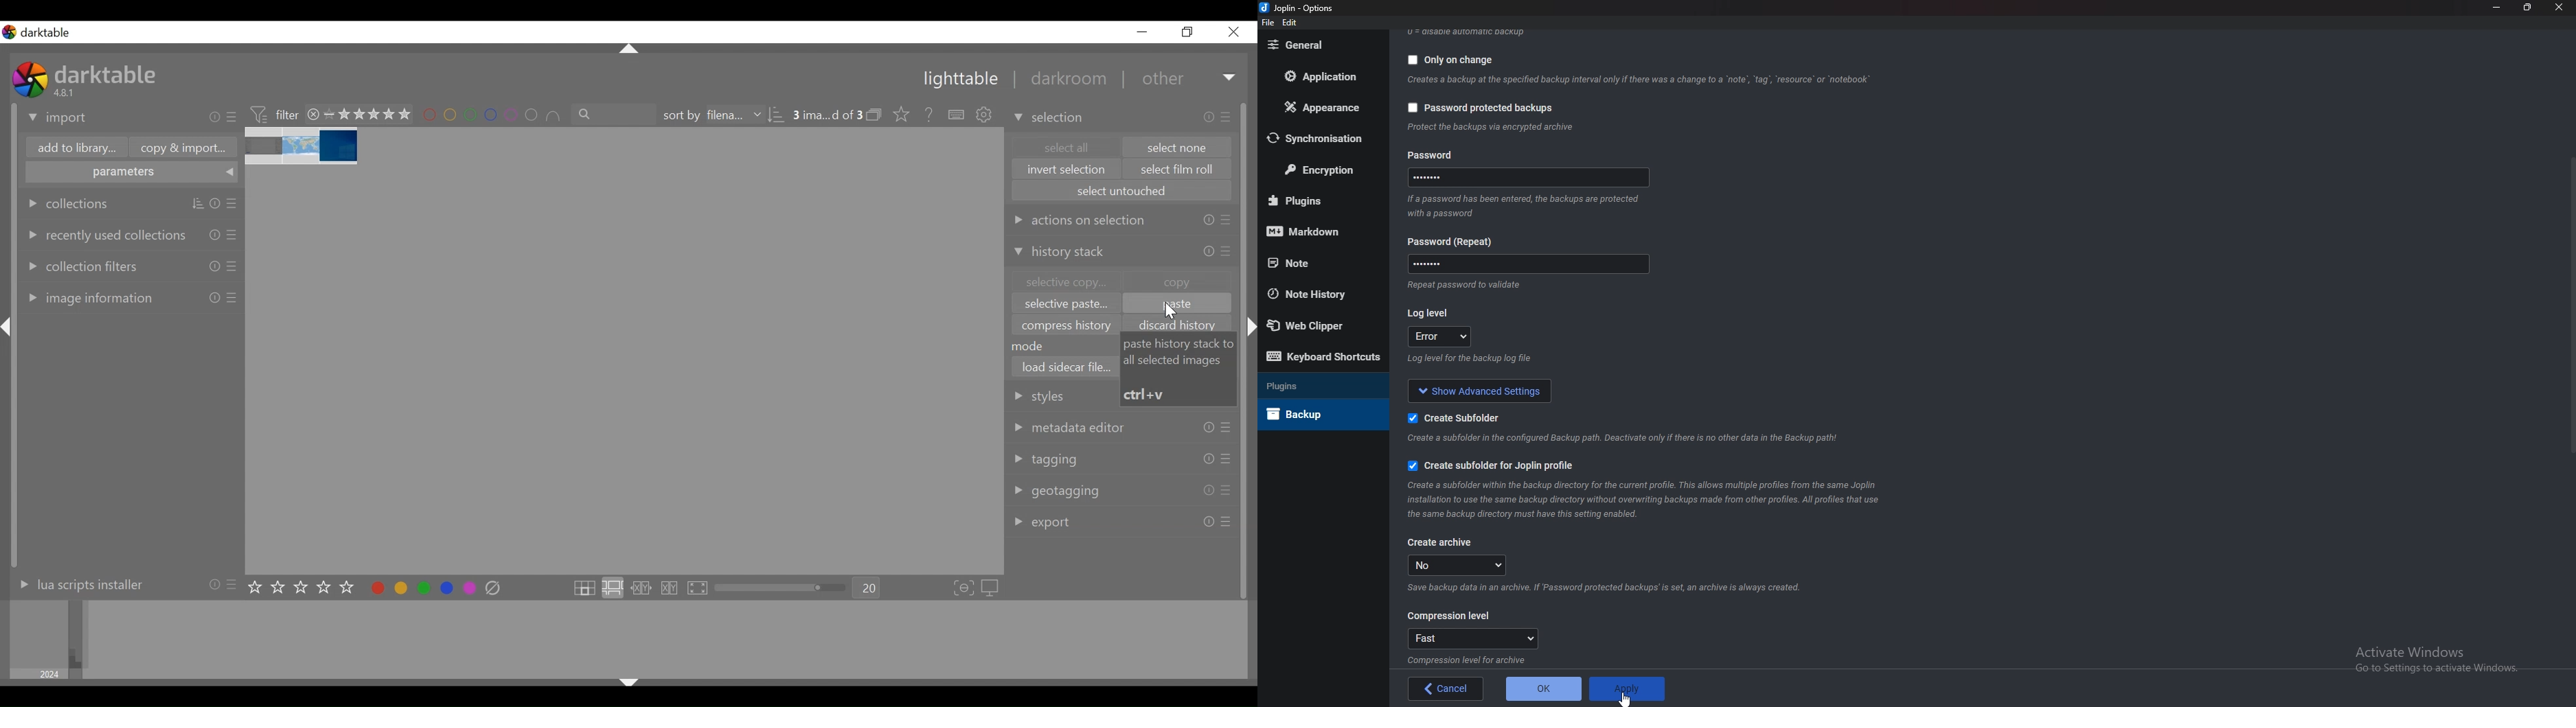  What do you see at coordinates (1441, 545) in the screenshot?
I see `create archive` at bounding box center [1441, 545].